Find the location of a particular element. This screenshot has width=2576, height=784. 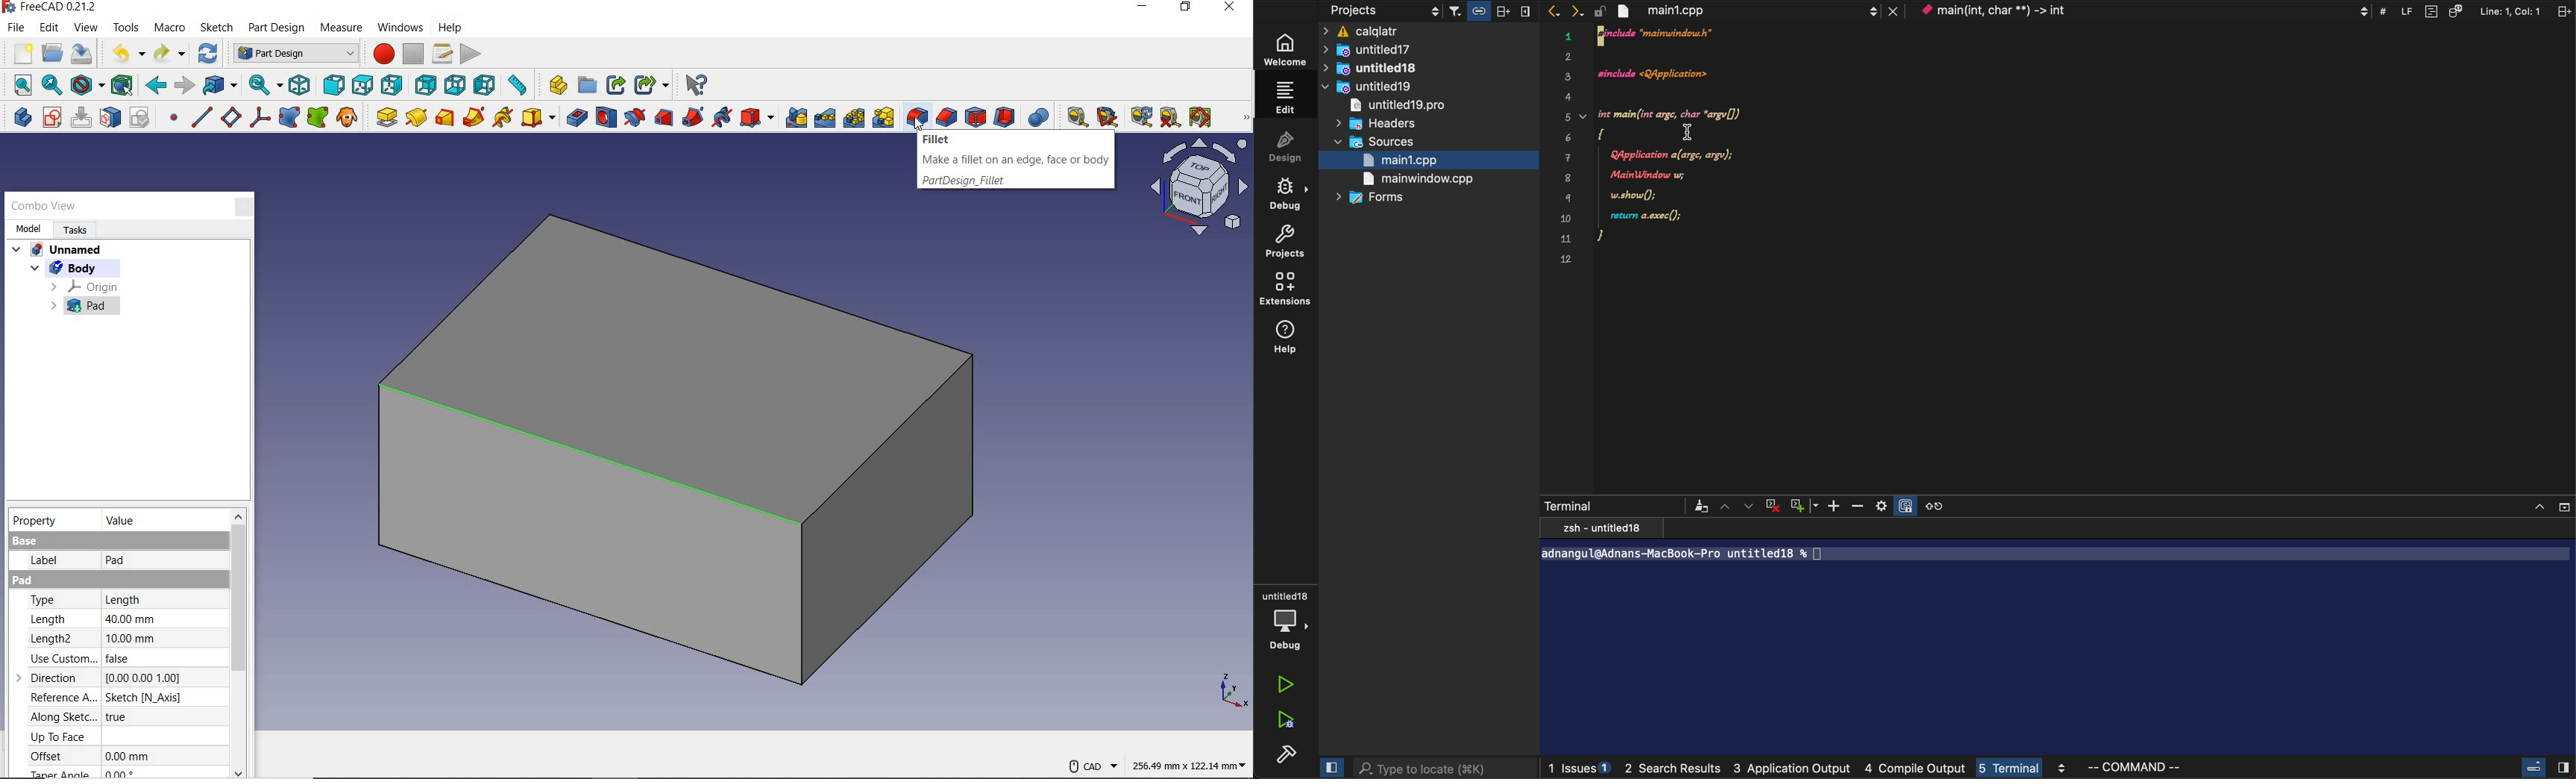

Fillet Make a fillet on an edge, face or body PartDesign_Fillet is located at coordinates (1015, 161).